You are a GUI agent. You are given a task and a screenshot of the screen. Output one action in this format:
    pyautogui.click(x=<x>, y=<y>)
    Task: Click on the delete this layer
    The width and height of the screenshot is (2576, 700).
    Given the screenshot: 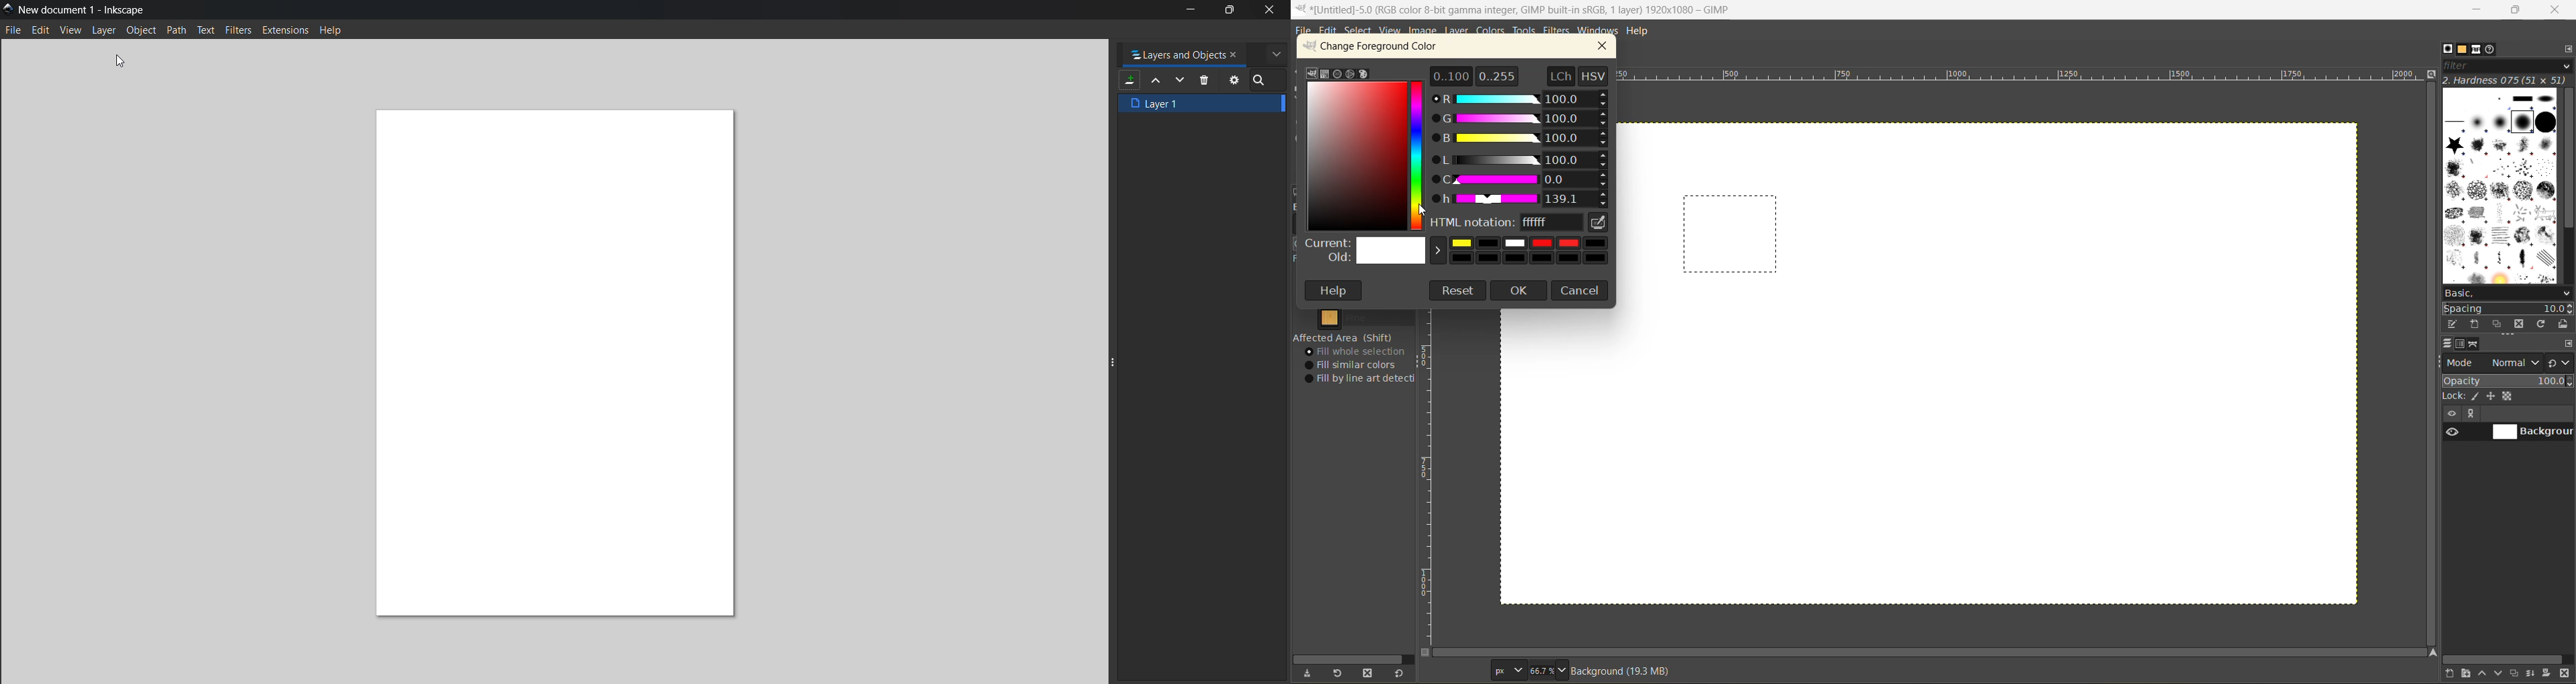 What is the action you would take?
    pyautogui.click(x=2566, y=675)
    